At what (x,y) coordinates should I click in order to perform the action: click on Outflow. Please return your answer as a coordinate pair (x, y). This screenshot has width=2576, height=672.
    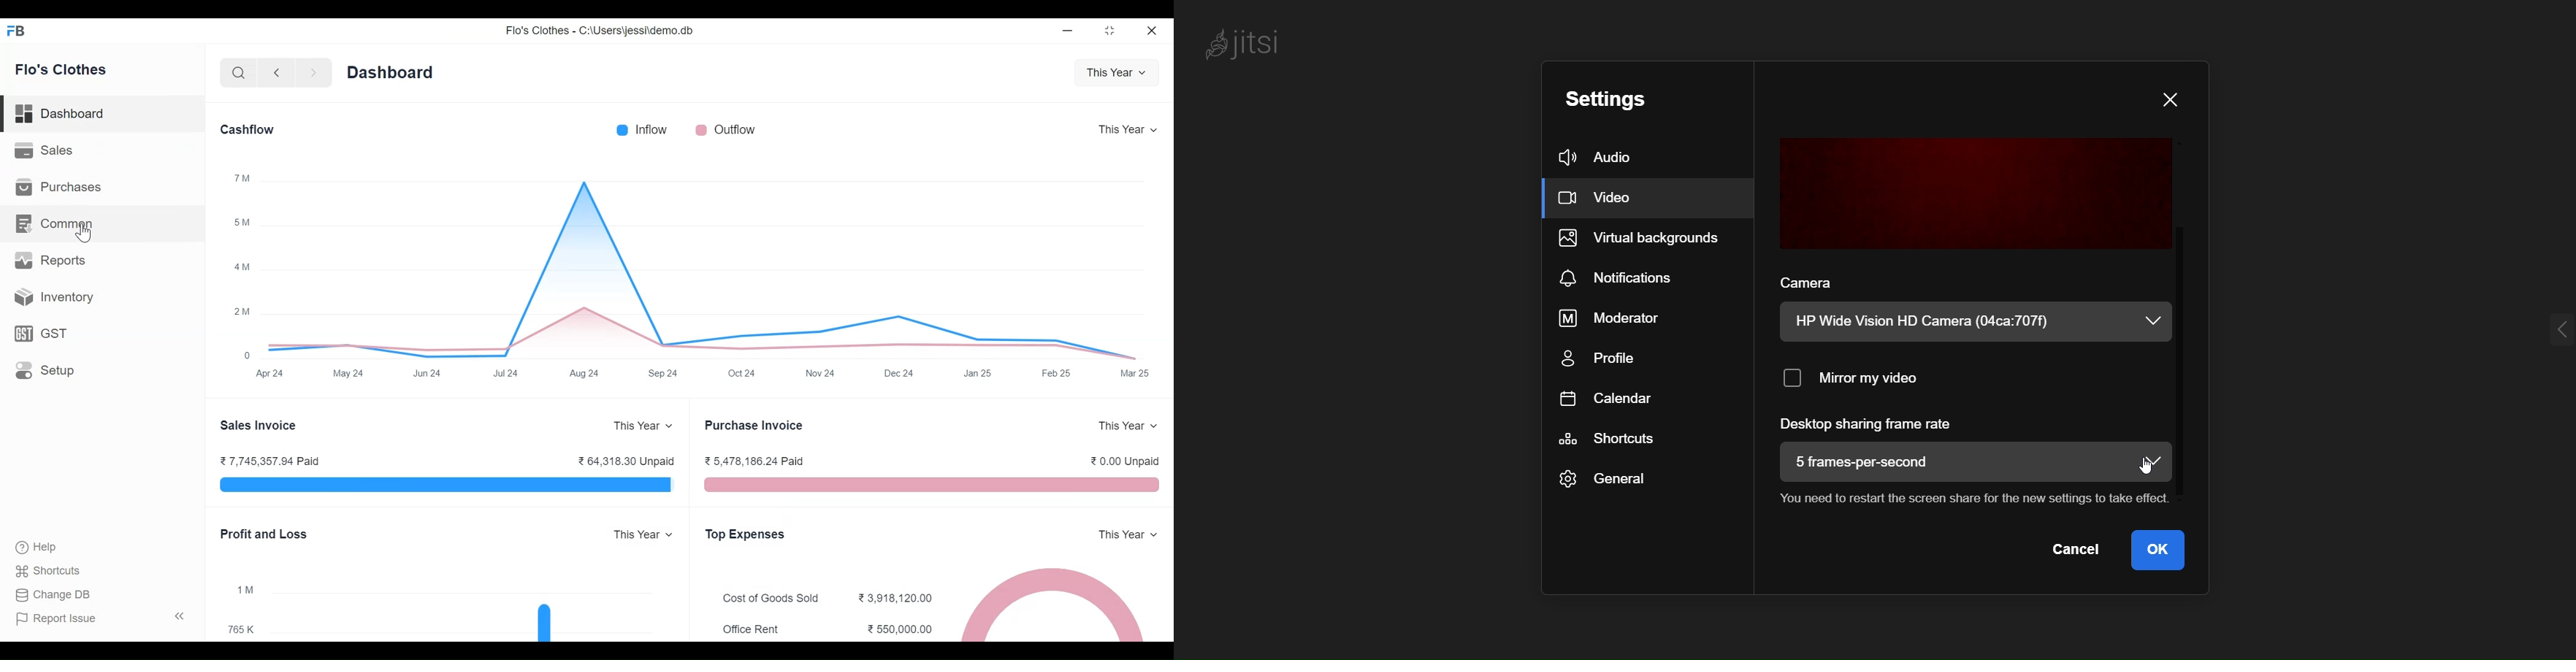
    Looking at the image, I should click on (736, 130).